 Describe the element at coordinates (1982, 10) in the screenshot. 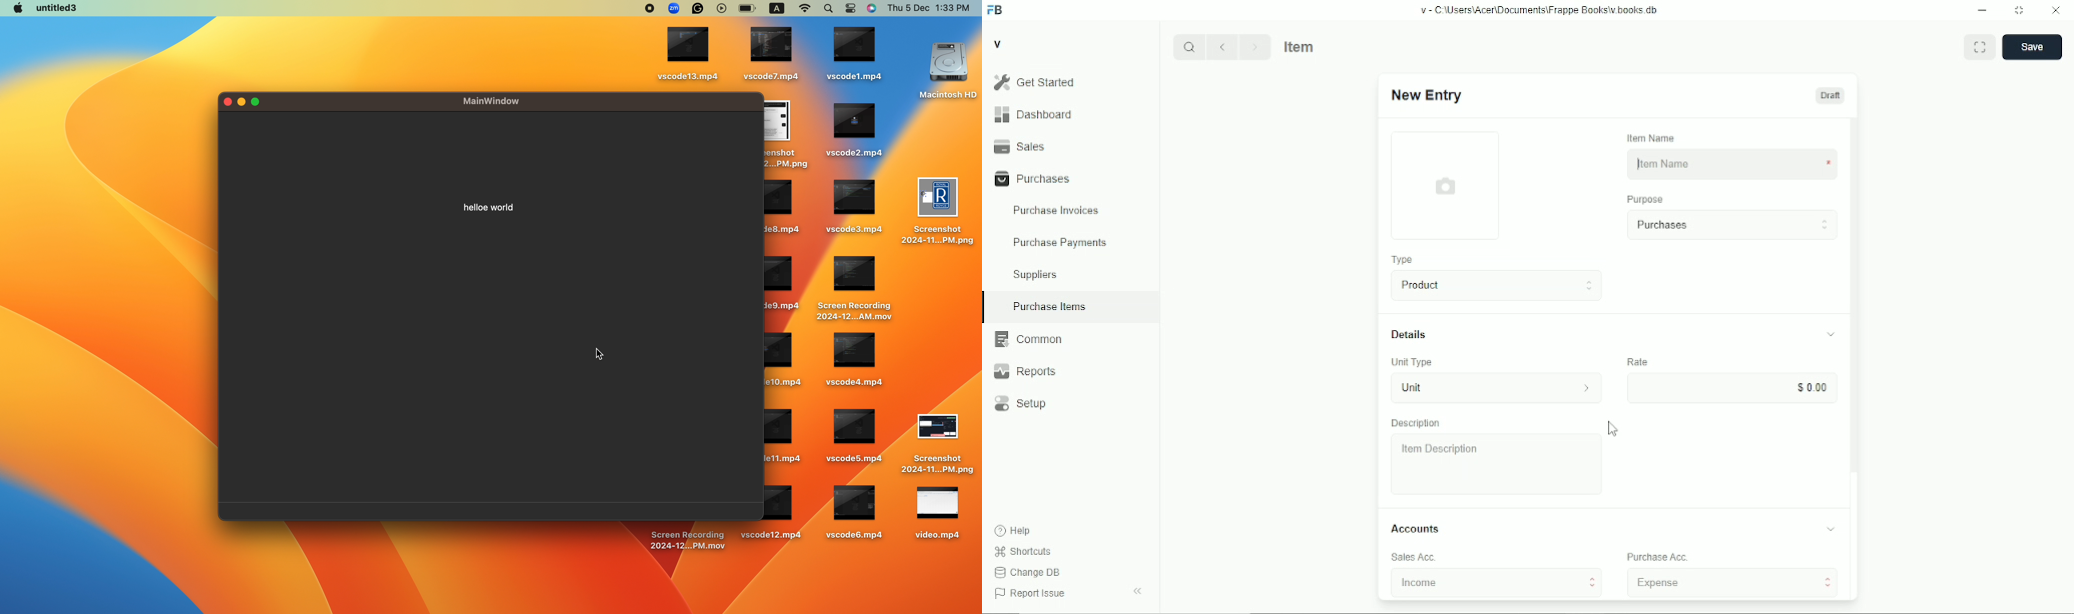

I see `Minimize` at that location.